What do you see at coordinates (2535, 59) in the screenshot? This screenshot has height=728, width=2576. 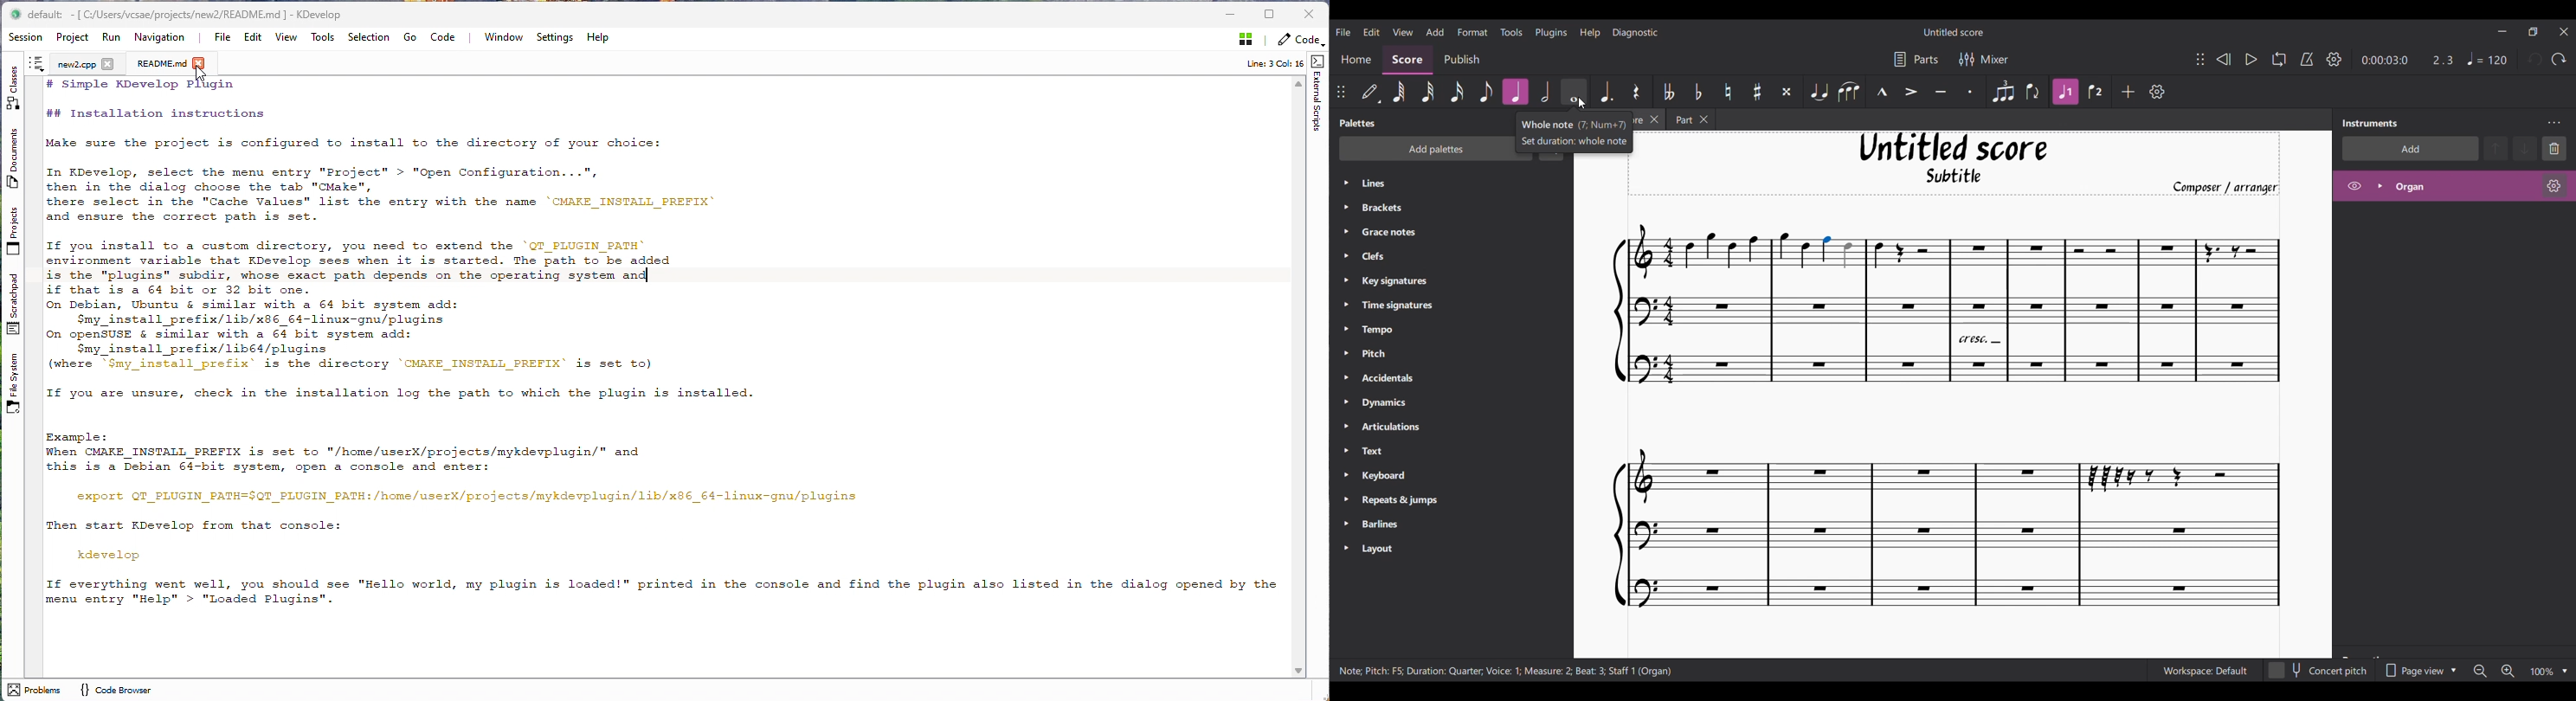 I see `Undo` at bounding box center [2535, 59].